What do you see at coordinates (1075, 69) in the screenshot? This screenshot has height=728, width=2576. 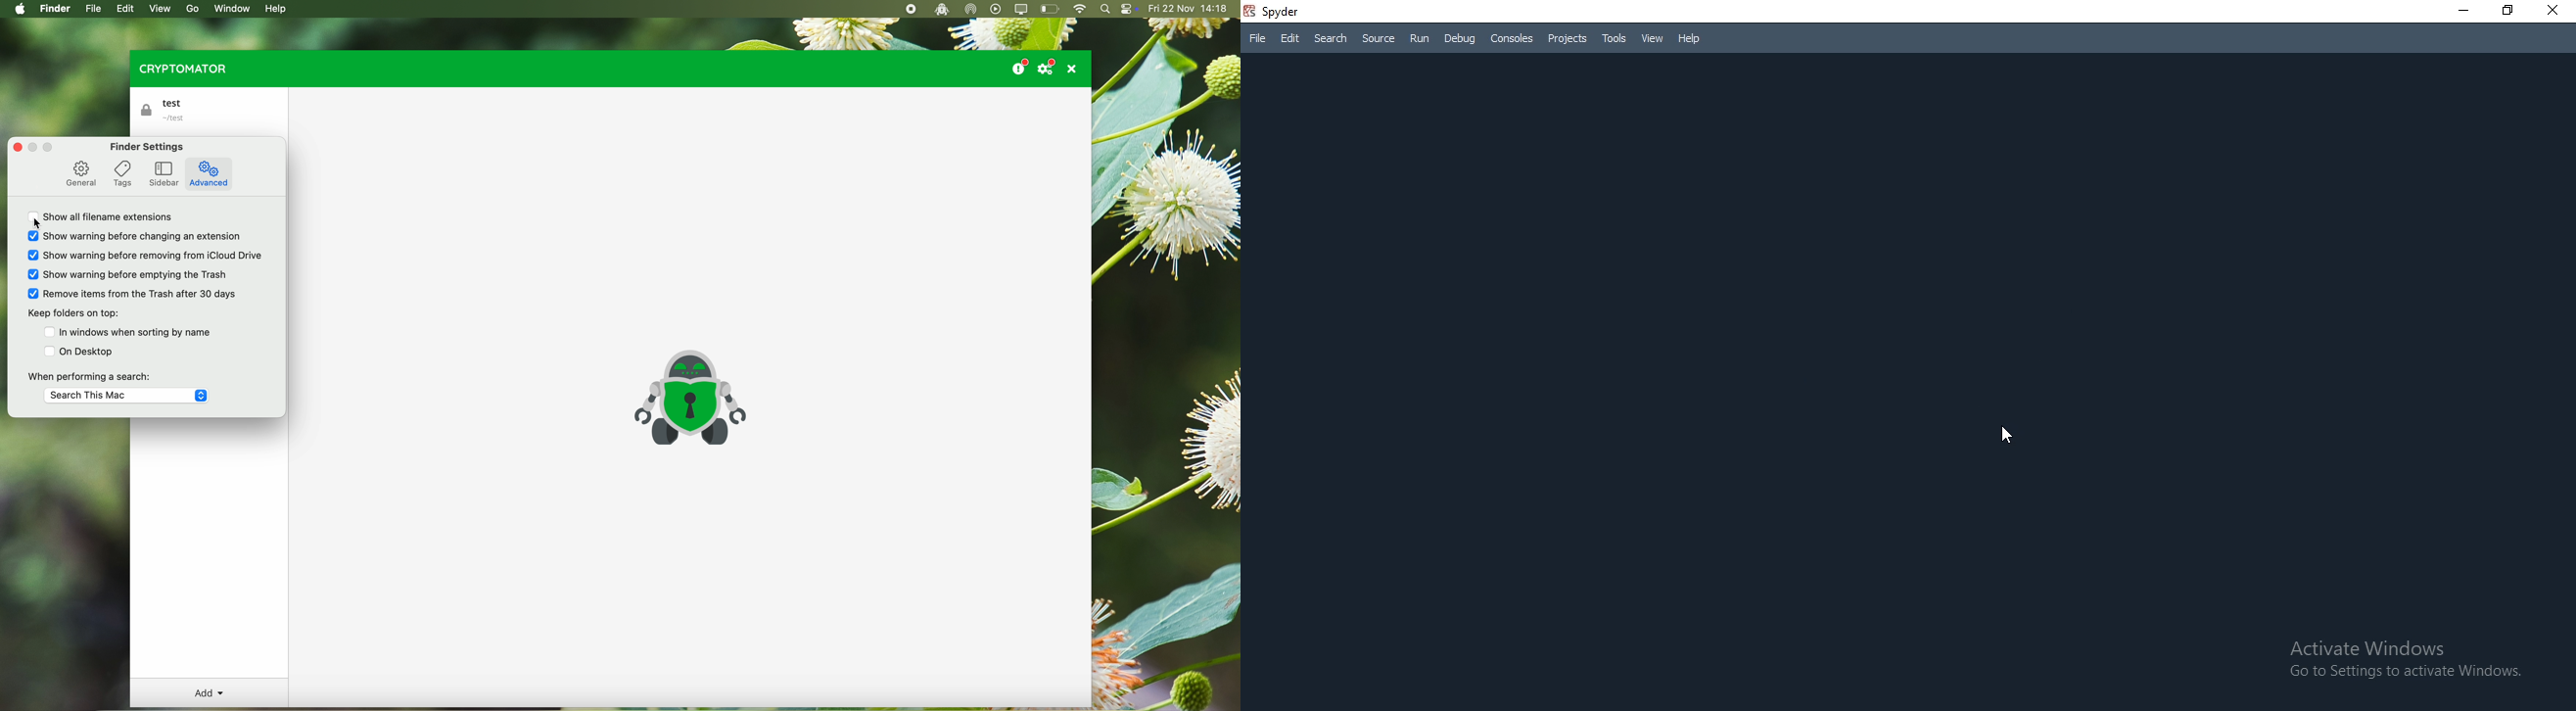 I see `close program` at bounding box center [1075, 69].